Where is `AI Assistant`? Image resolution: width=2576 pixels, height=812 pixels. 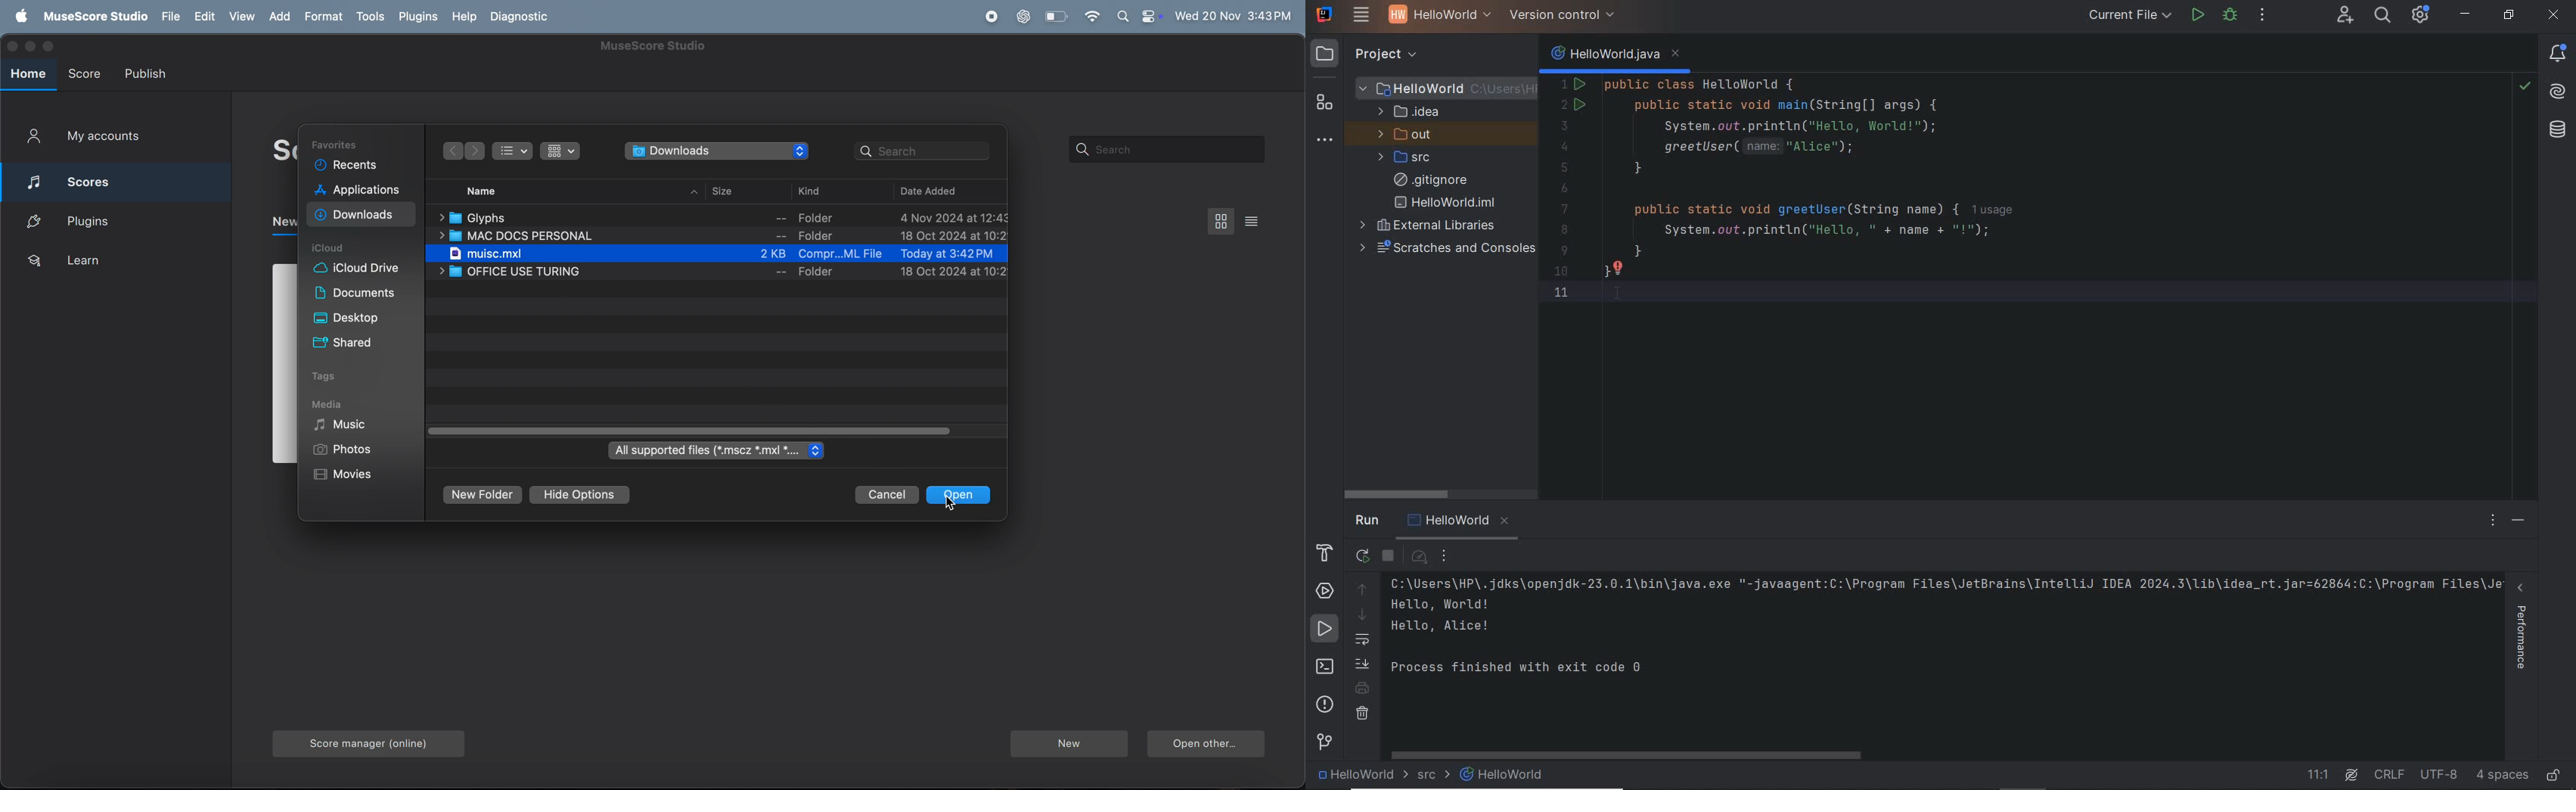 AI Assistant is located at coordinates (2559, 88).